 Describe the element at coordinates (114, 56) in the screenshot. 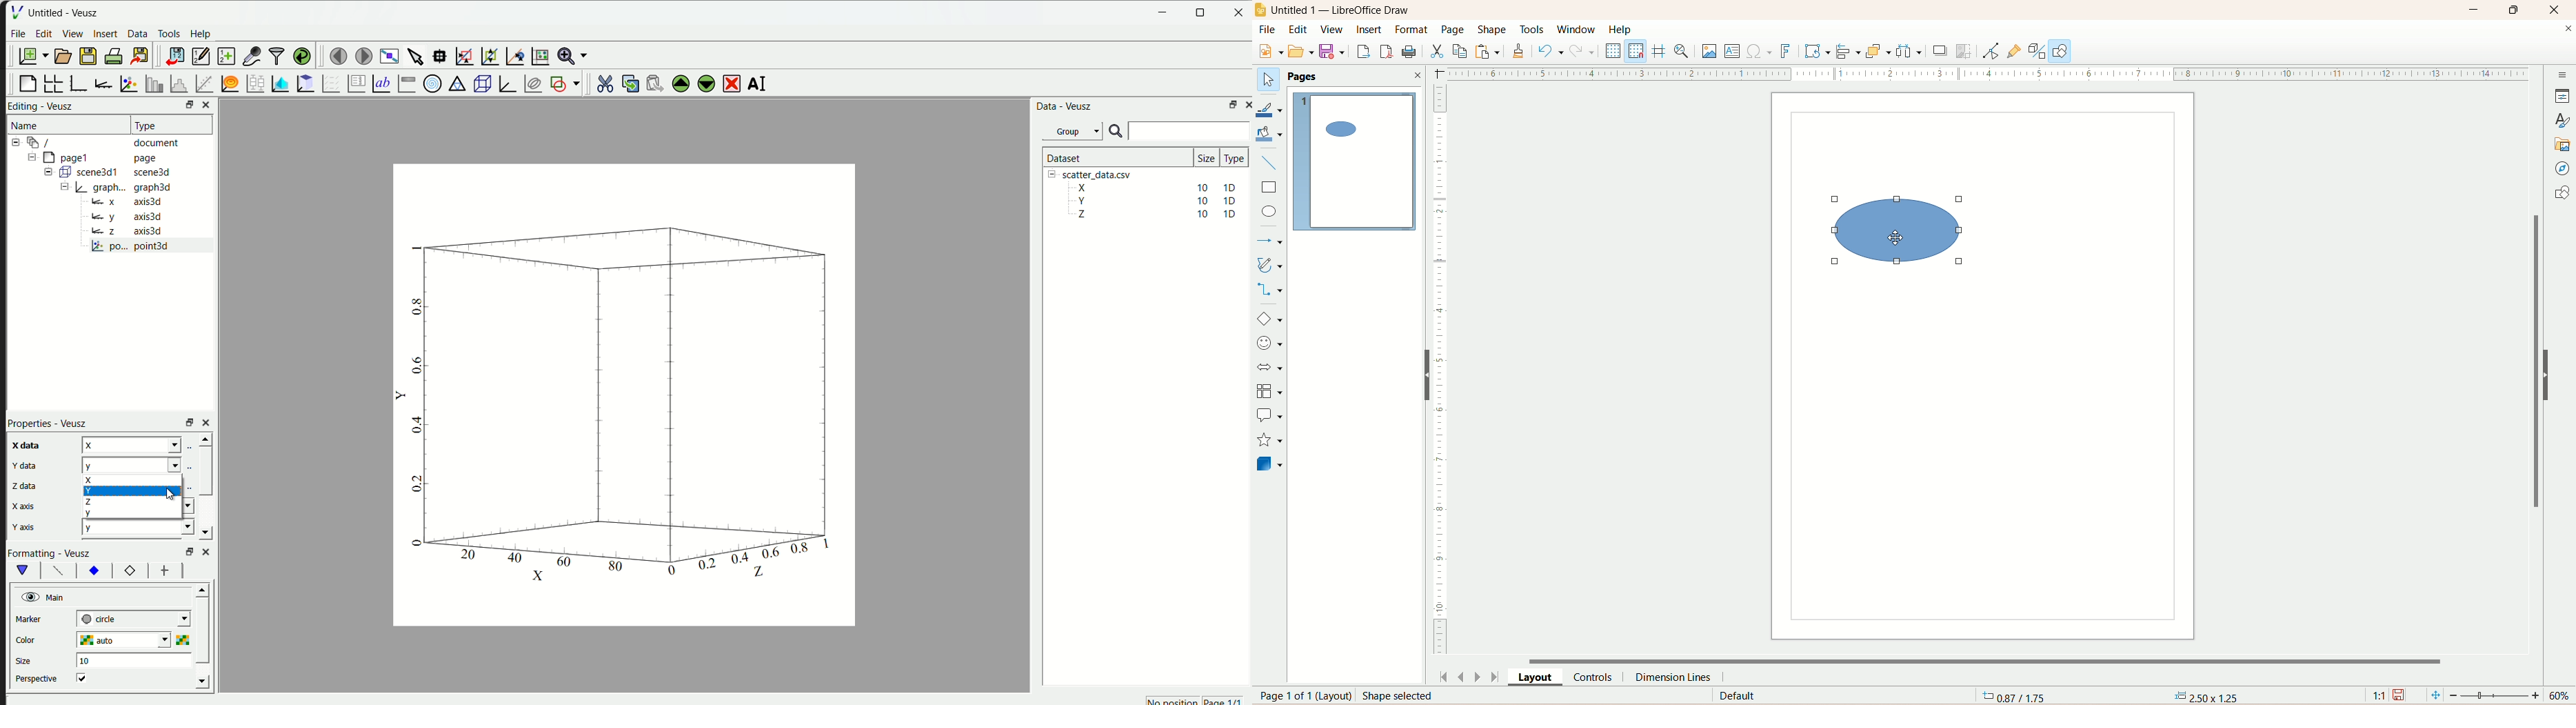

I see `print document` at that location.